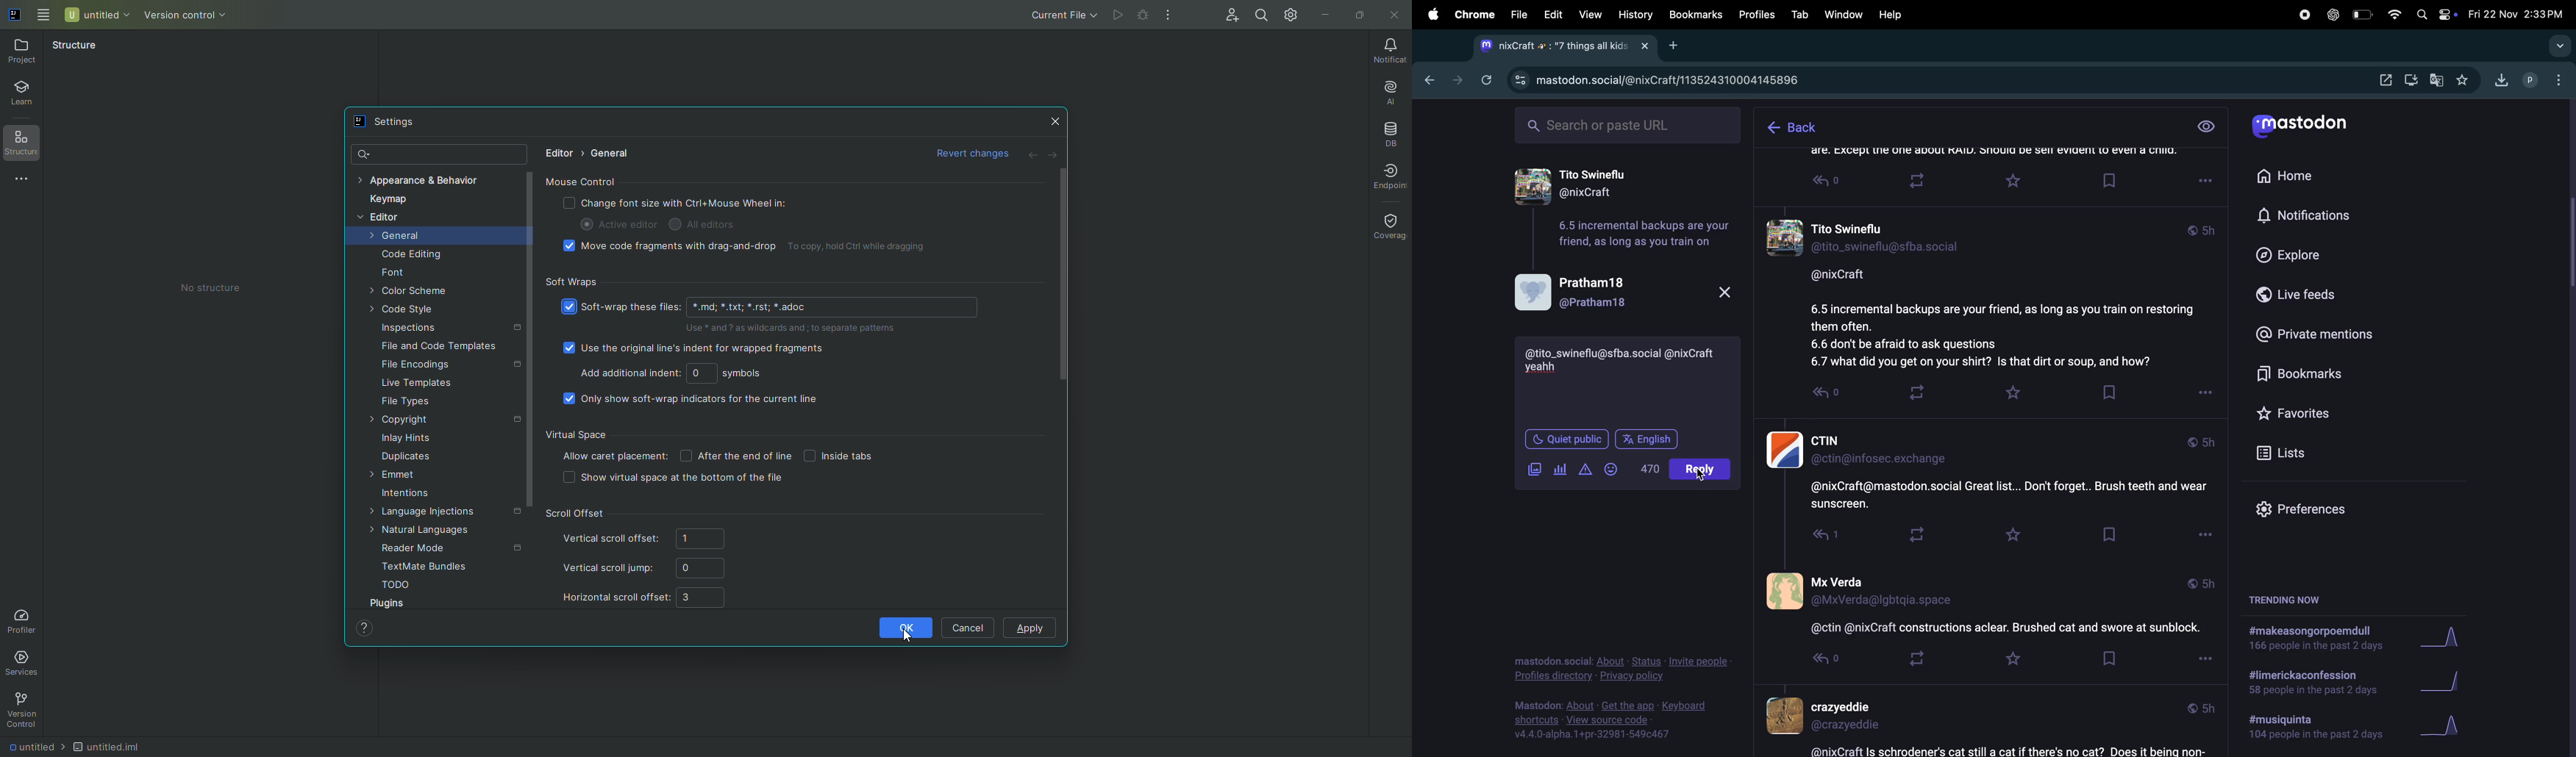 The height and width of the screenshot is (784, 2576). I want to click on apple widgets, so click(2437, 15).